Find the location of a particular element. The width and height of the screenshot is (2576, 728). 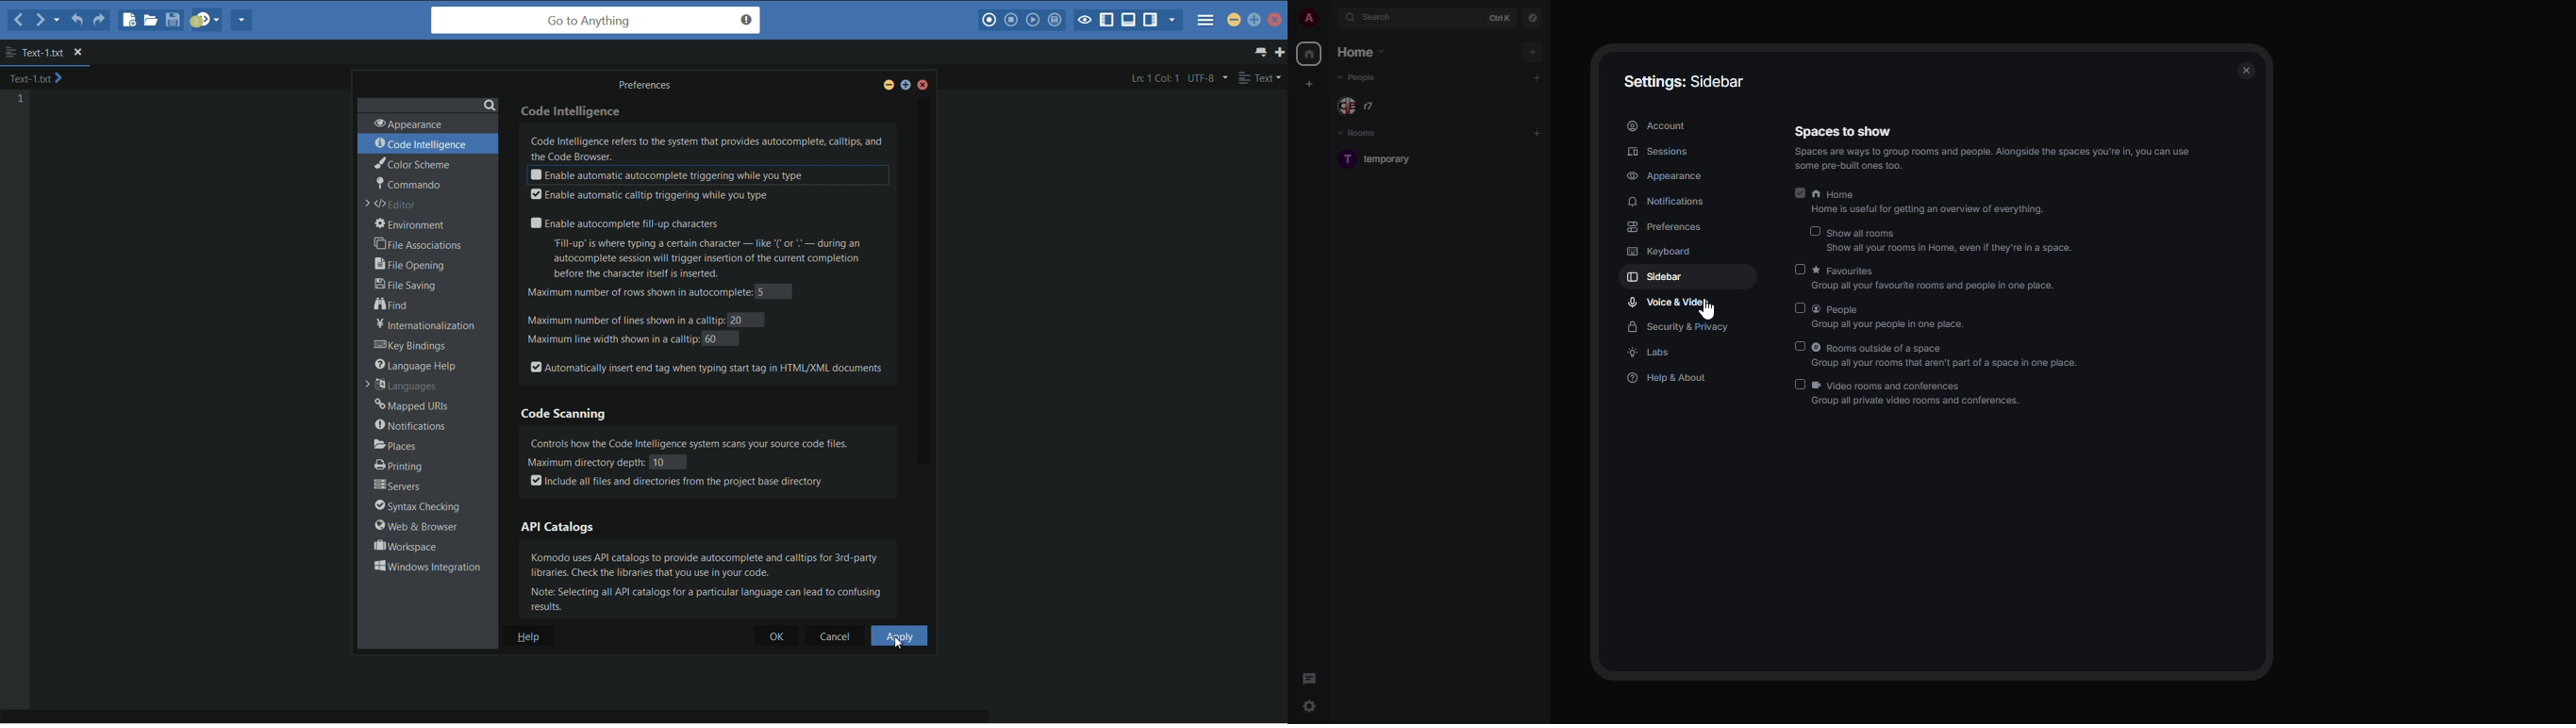

home is located at coordinates (1360, 53).